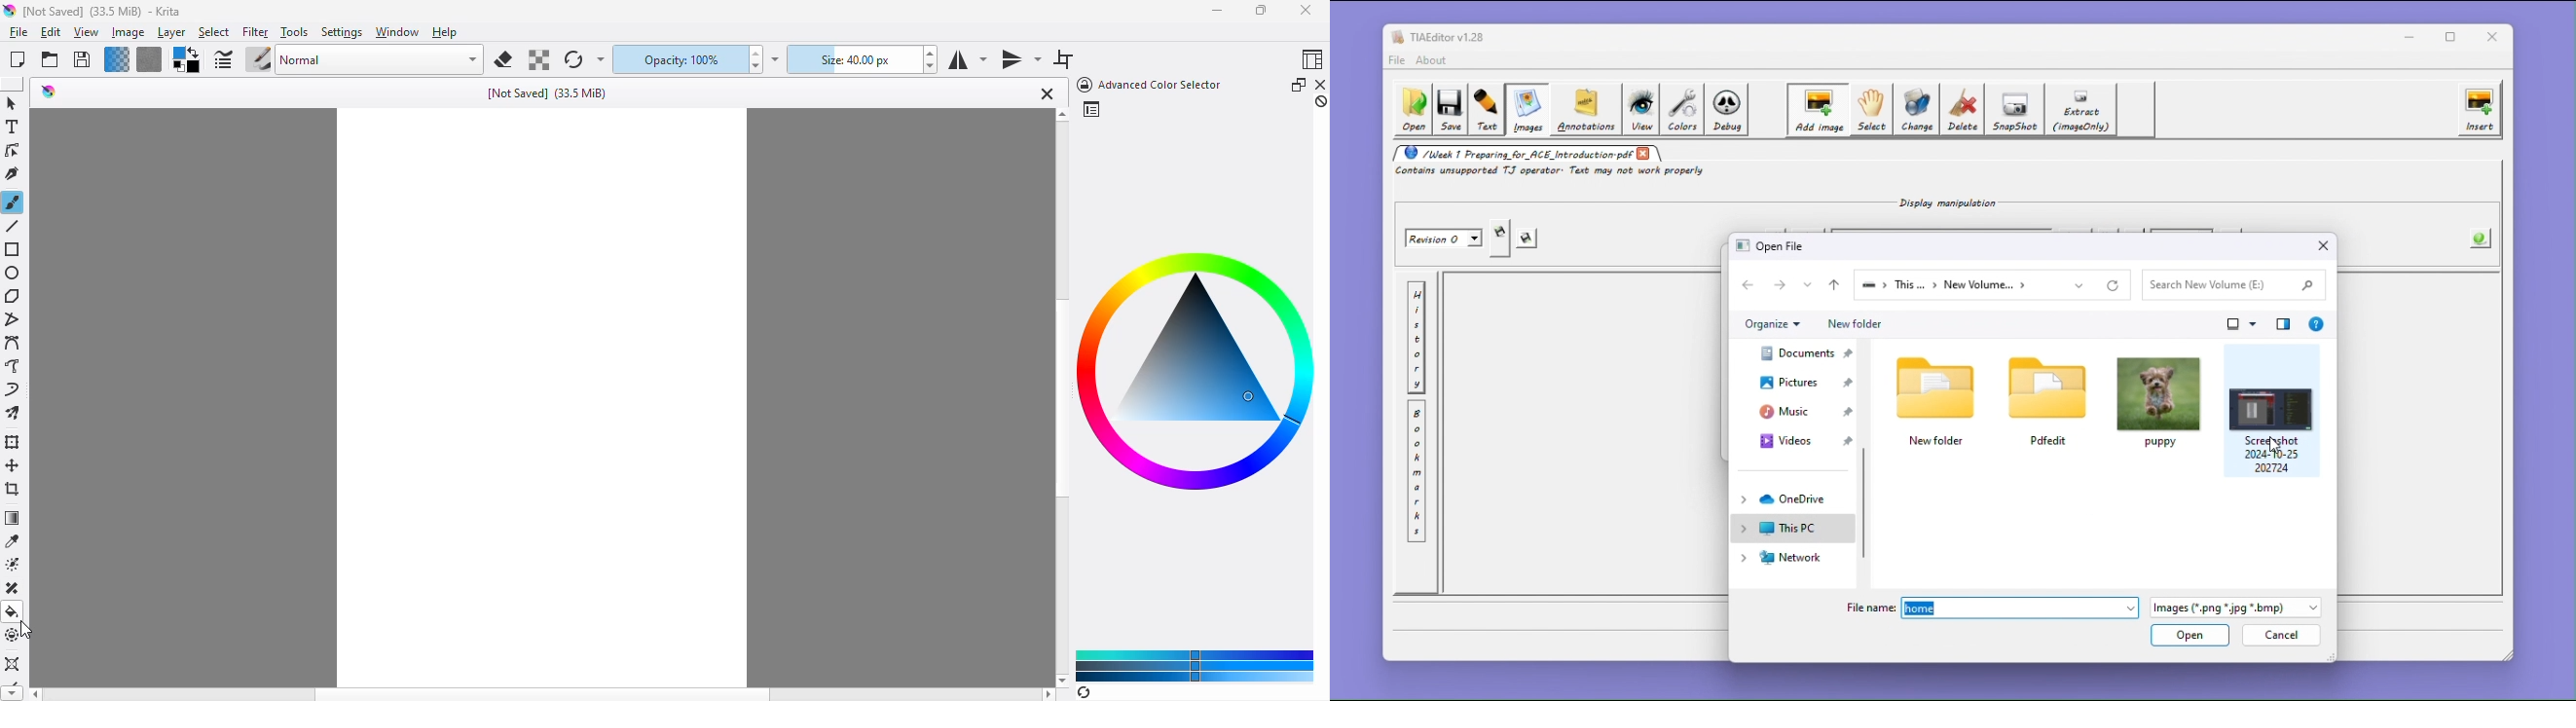 The height and width of the screenshot is (728, 2576). What do you see at coordinates (87, 33) in the screenshot?
I see `view` at bounding box center [87, 33].